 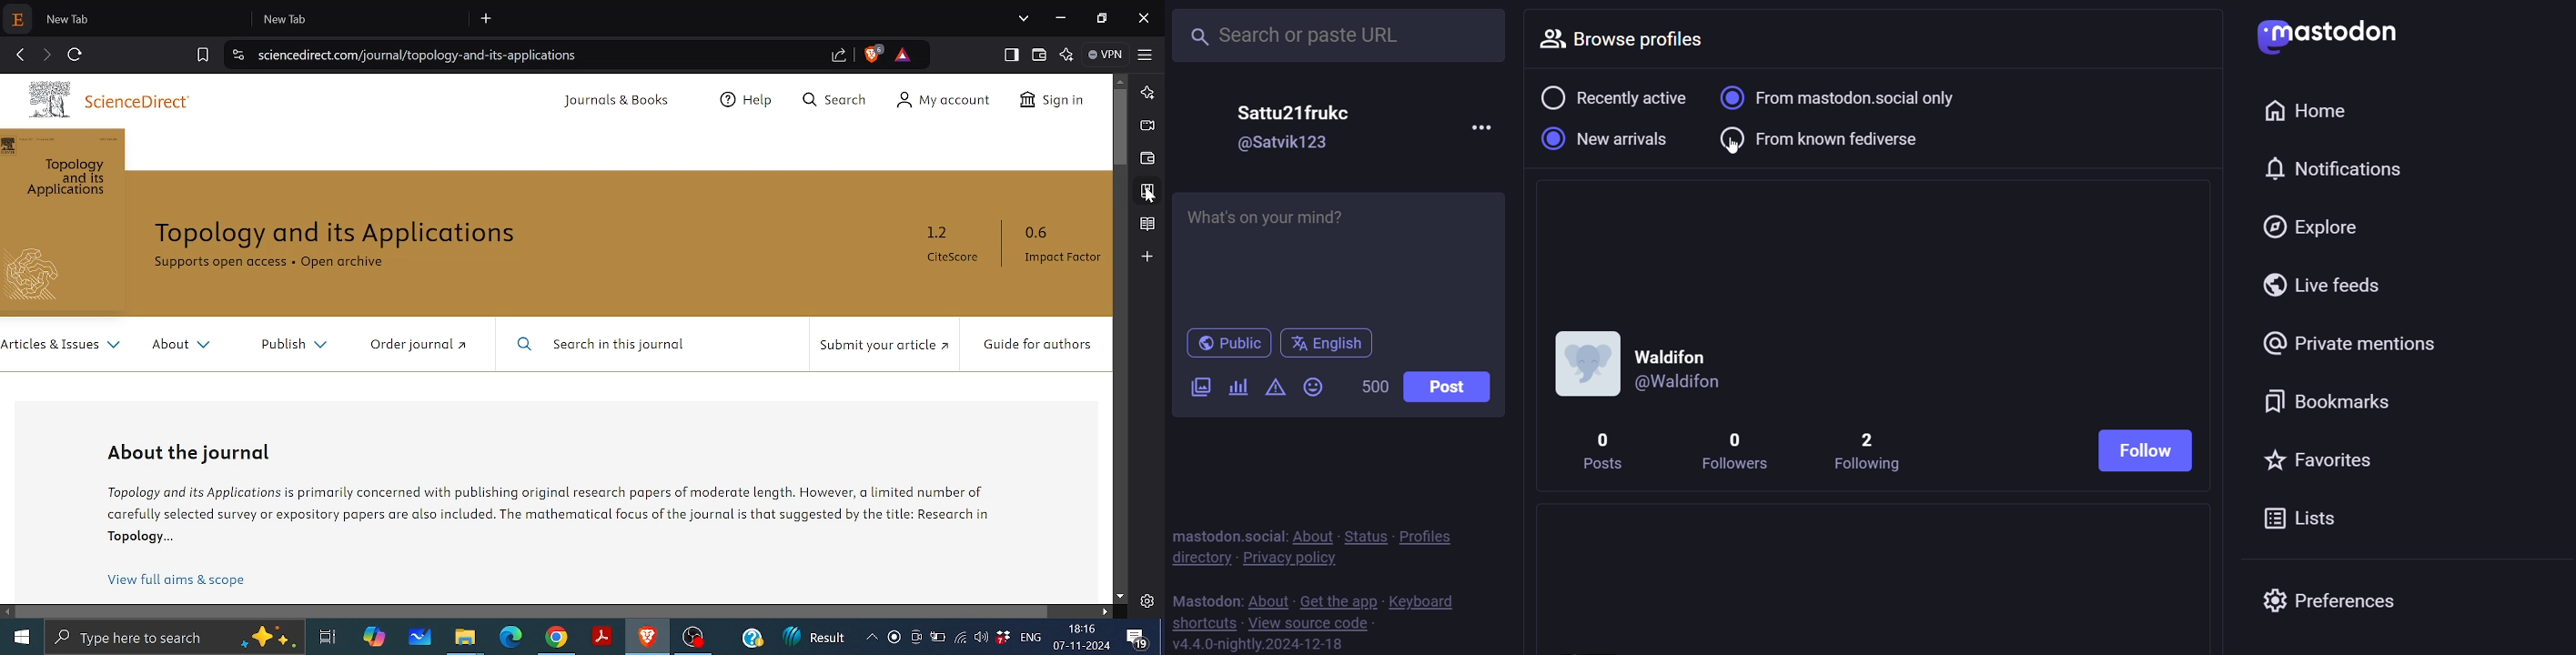 I want to click on explore, so click(x=2322, y=225).